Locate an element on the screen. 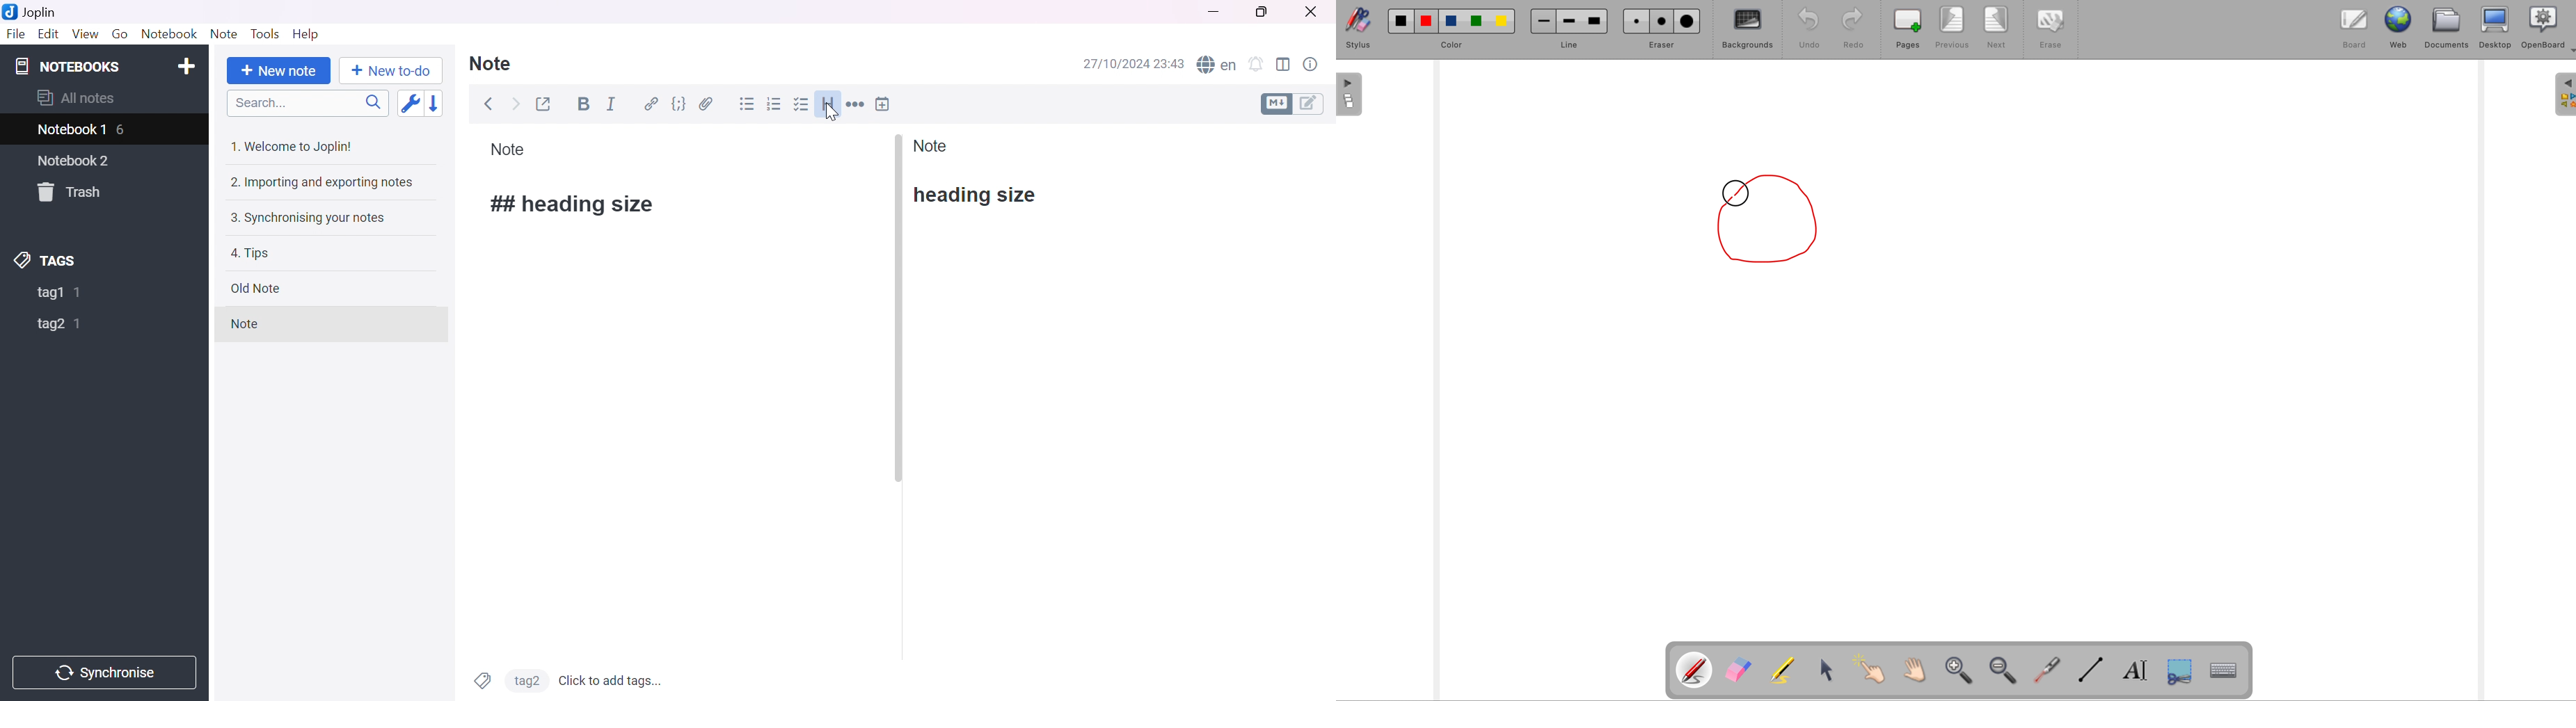 The image size is (2576, 728). Toggle editors is located at coordinates (1291, 103).